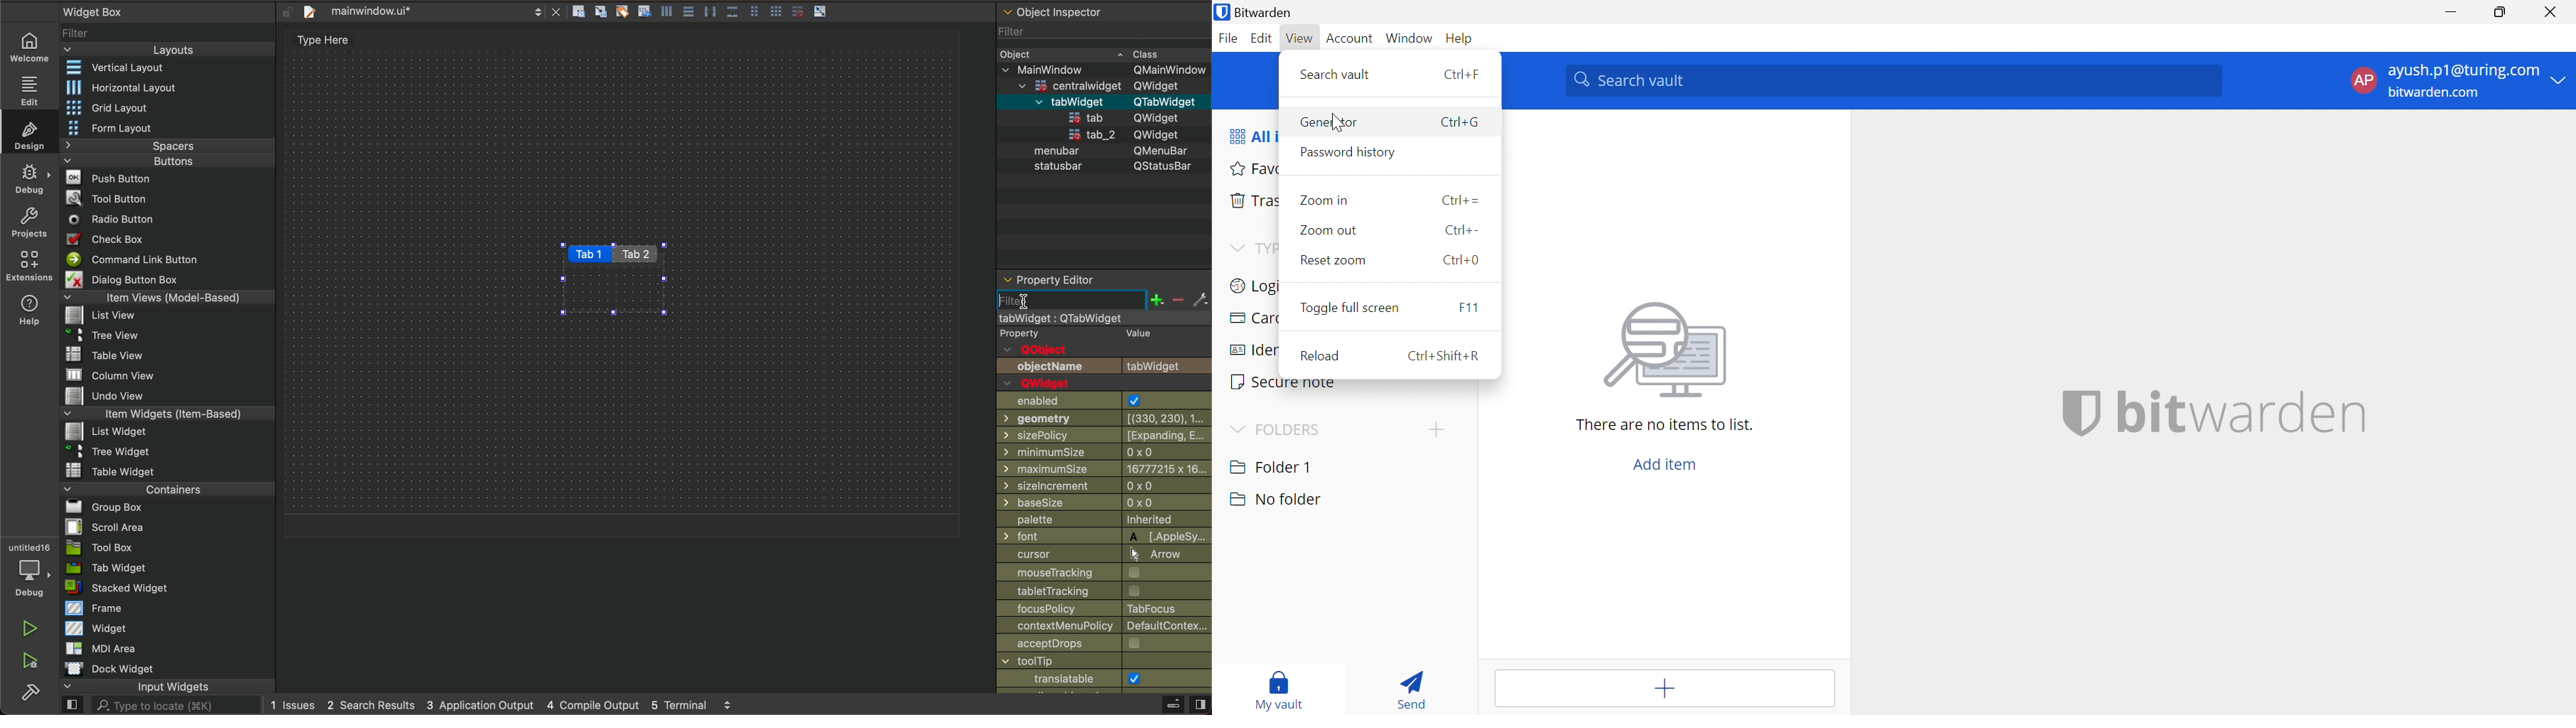 This screenshot has height=728, width=2576. Describe the element at coordinates (1338, 123) in the screenshot. I see `cursor` at that location.